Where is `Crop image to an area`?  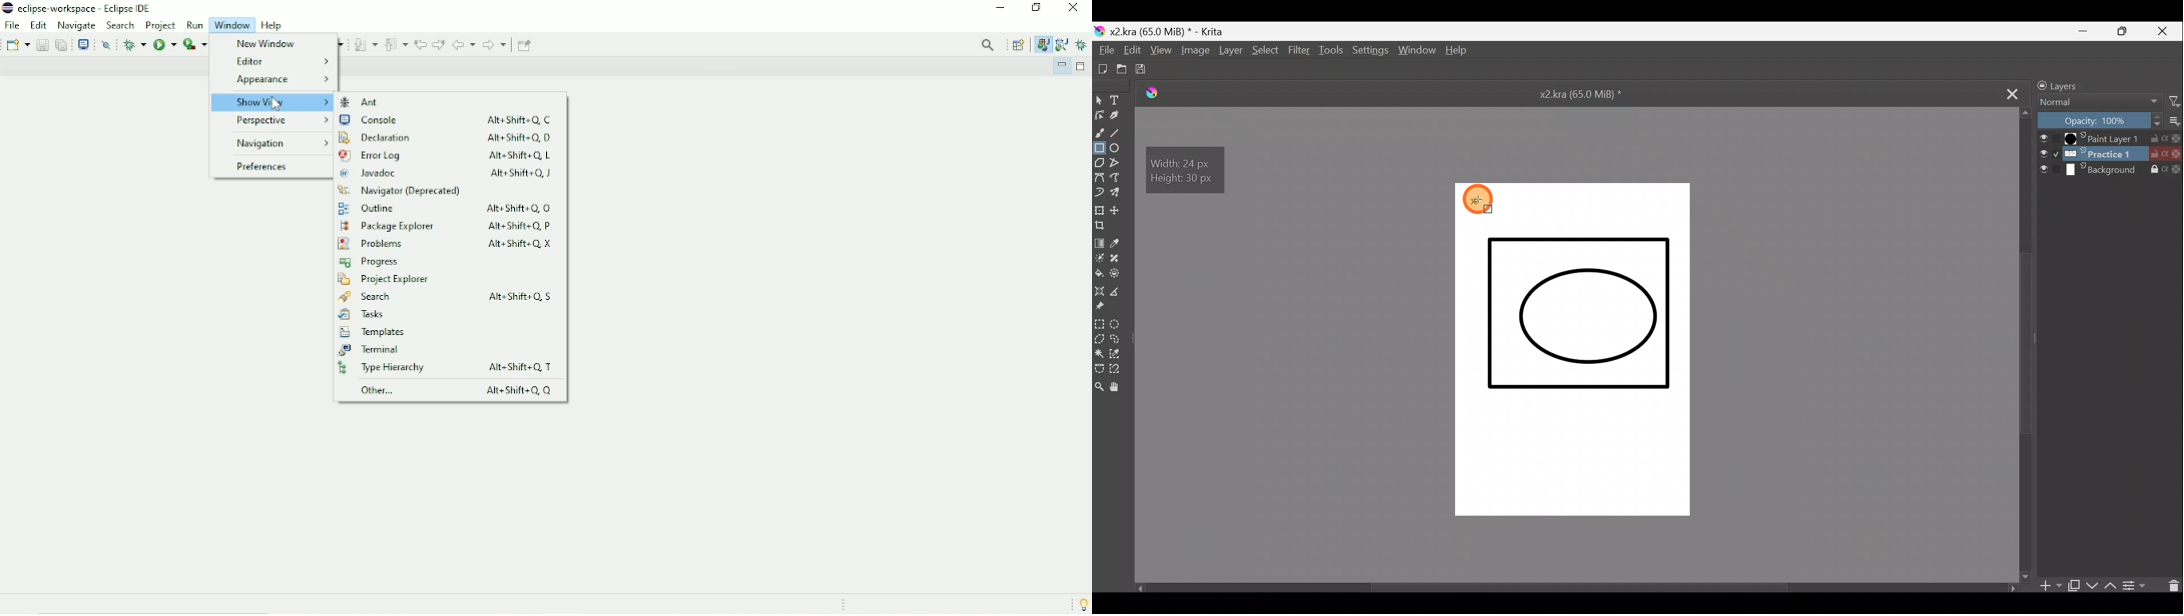
Crop image to an area is located at coordinates (1105, 225).